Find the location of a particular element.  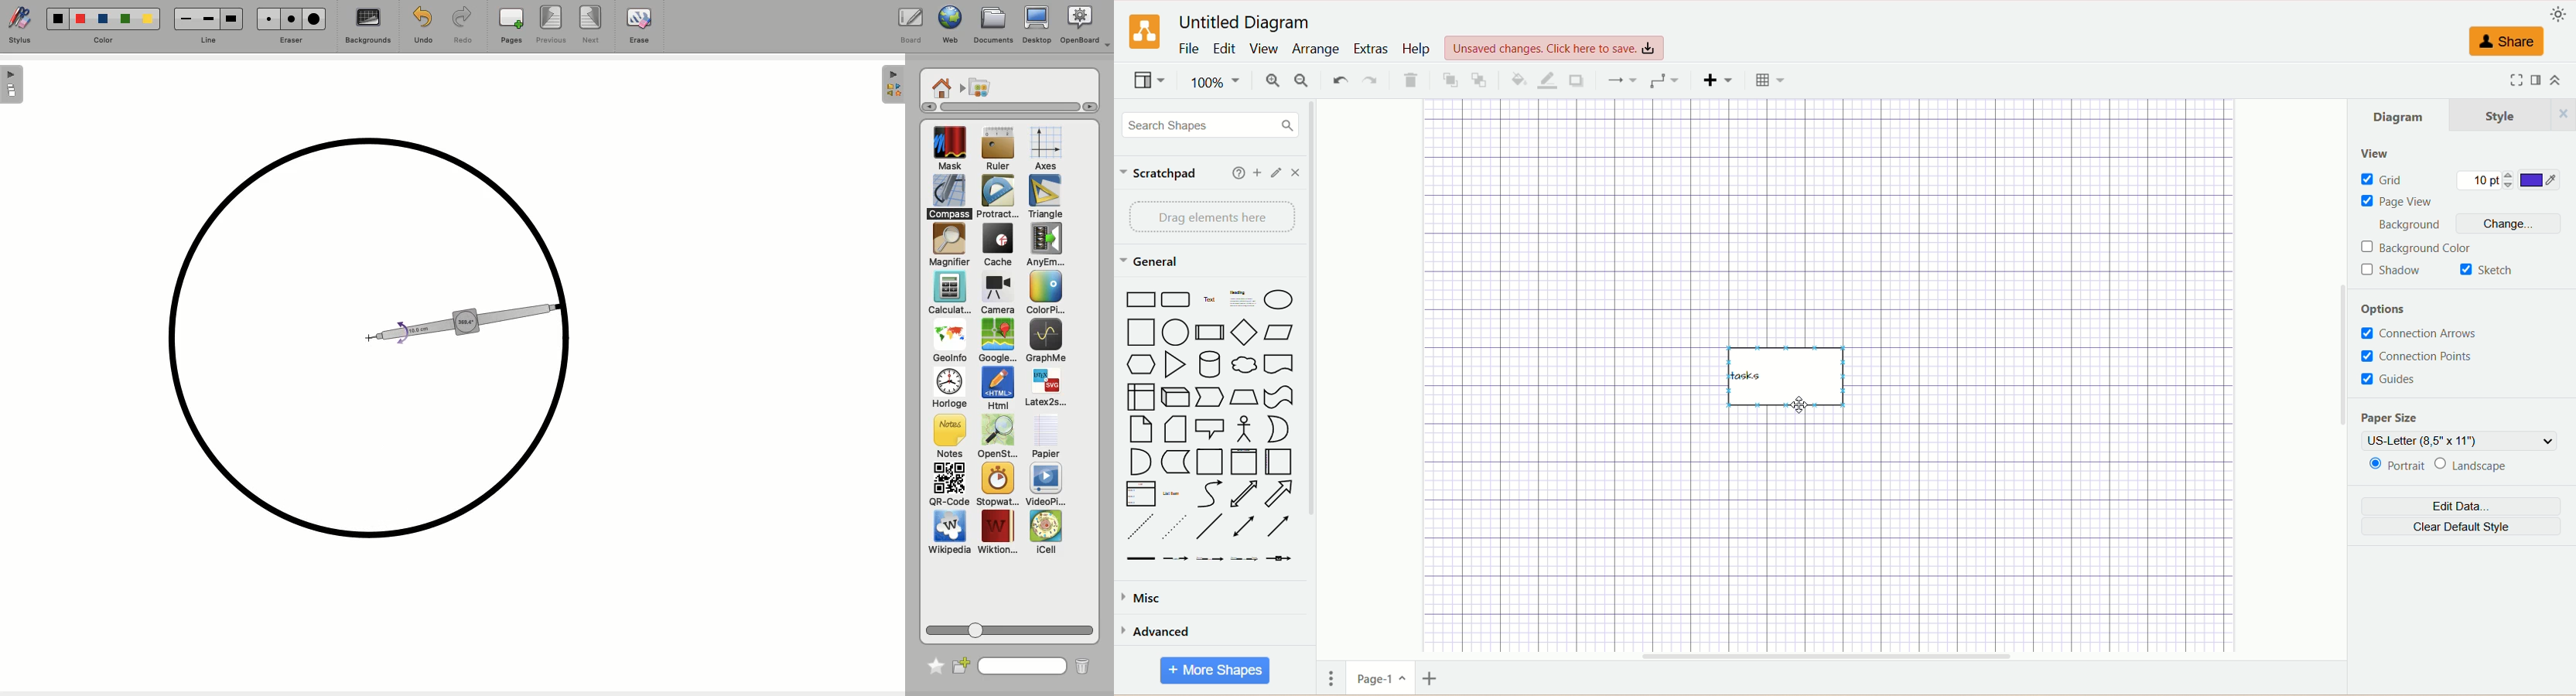

shadow is located at coordinates (1579, 81).